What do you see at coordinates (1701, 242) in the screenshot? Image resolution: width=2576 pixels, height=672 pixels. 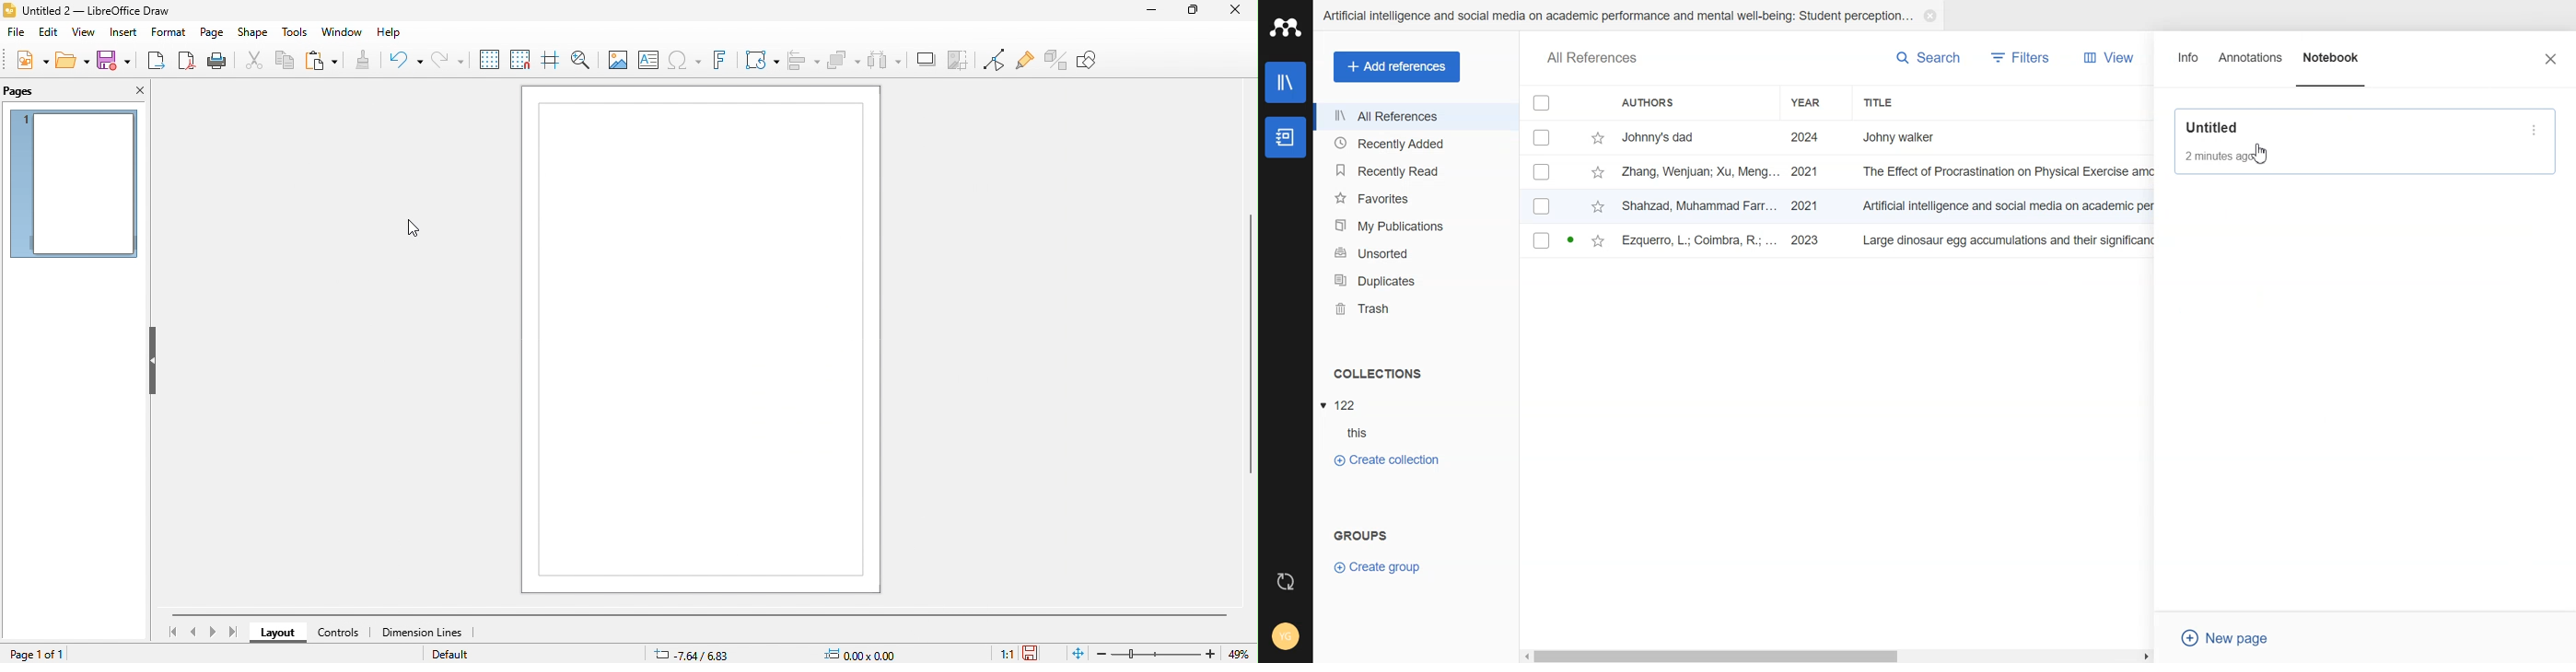 I see `ezquerro, l.; coimbra, r.; ...` at bounding box center [1701, 242].